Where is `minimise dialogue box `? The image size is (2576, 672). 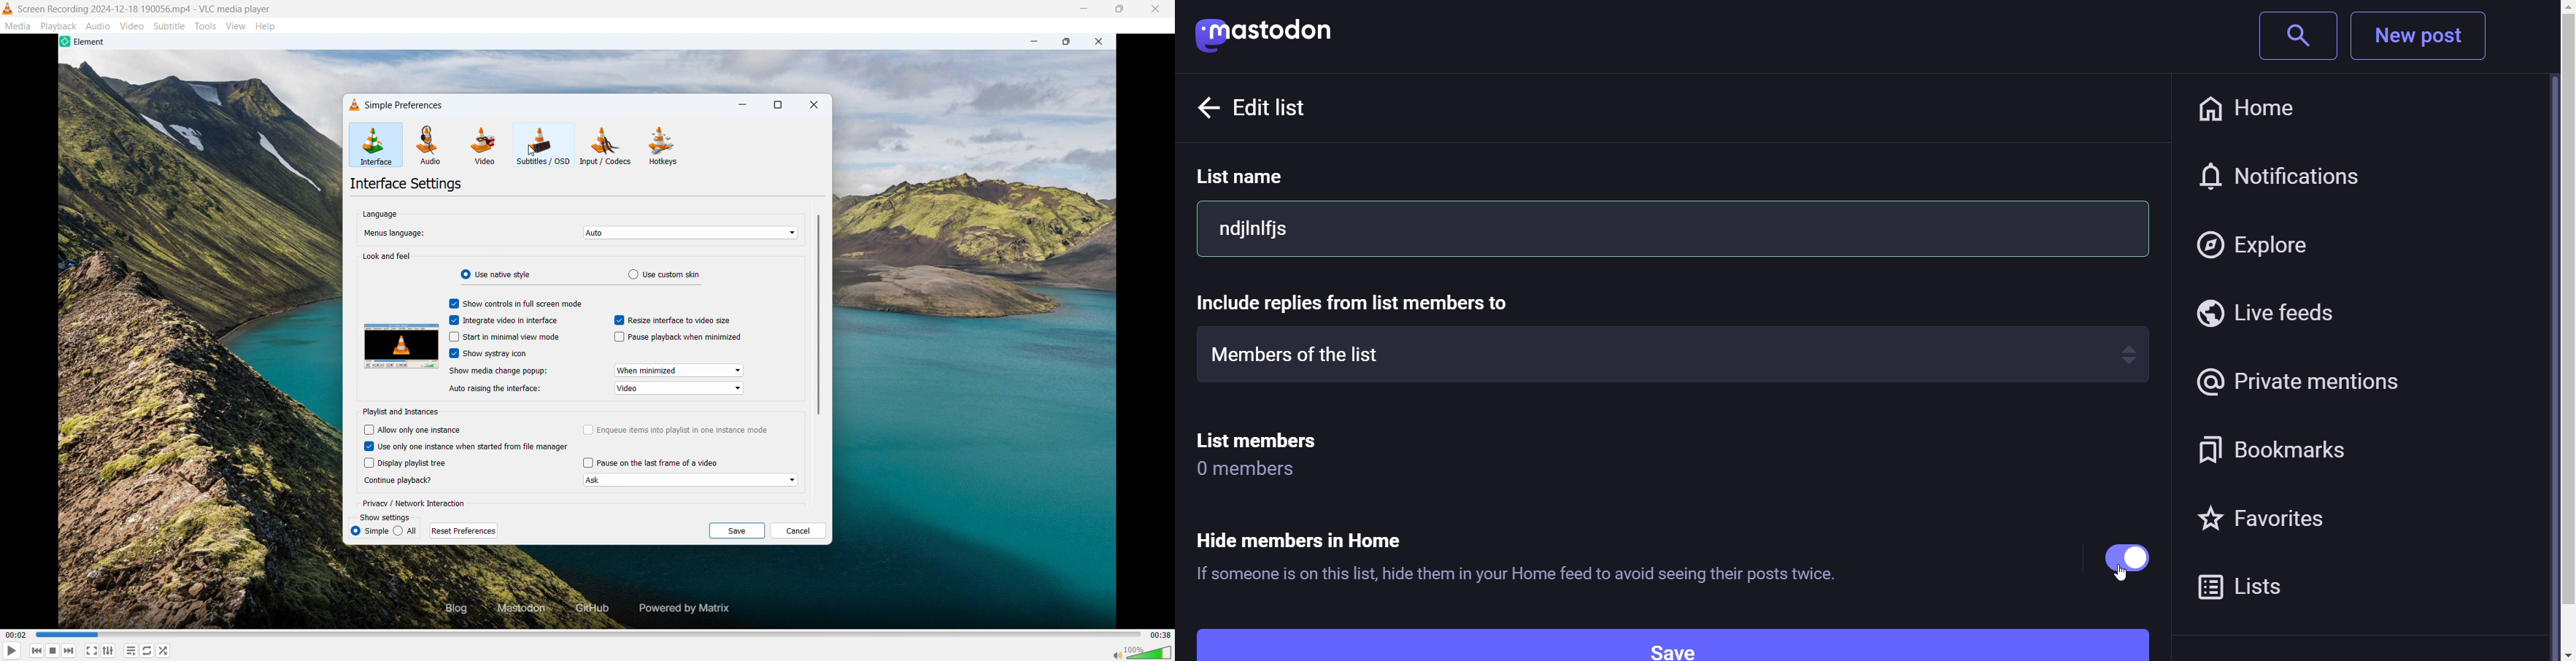 minimise dialogue box  is located at coordinates (743, 105).